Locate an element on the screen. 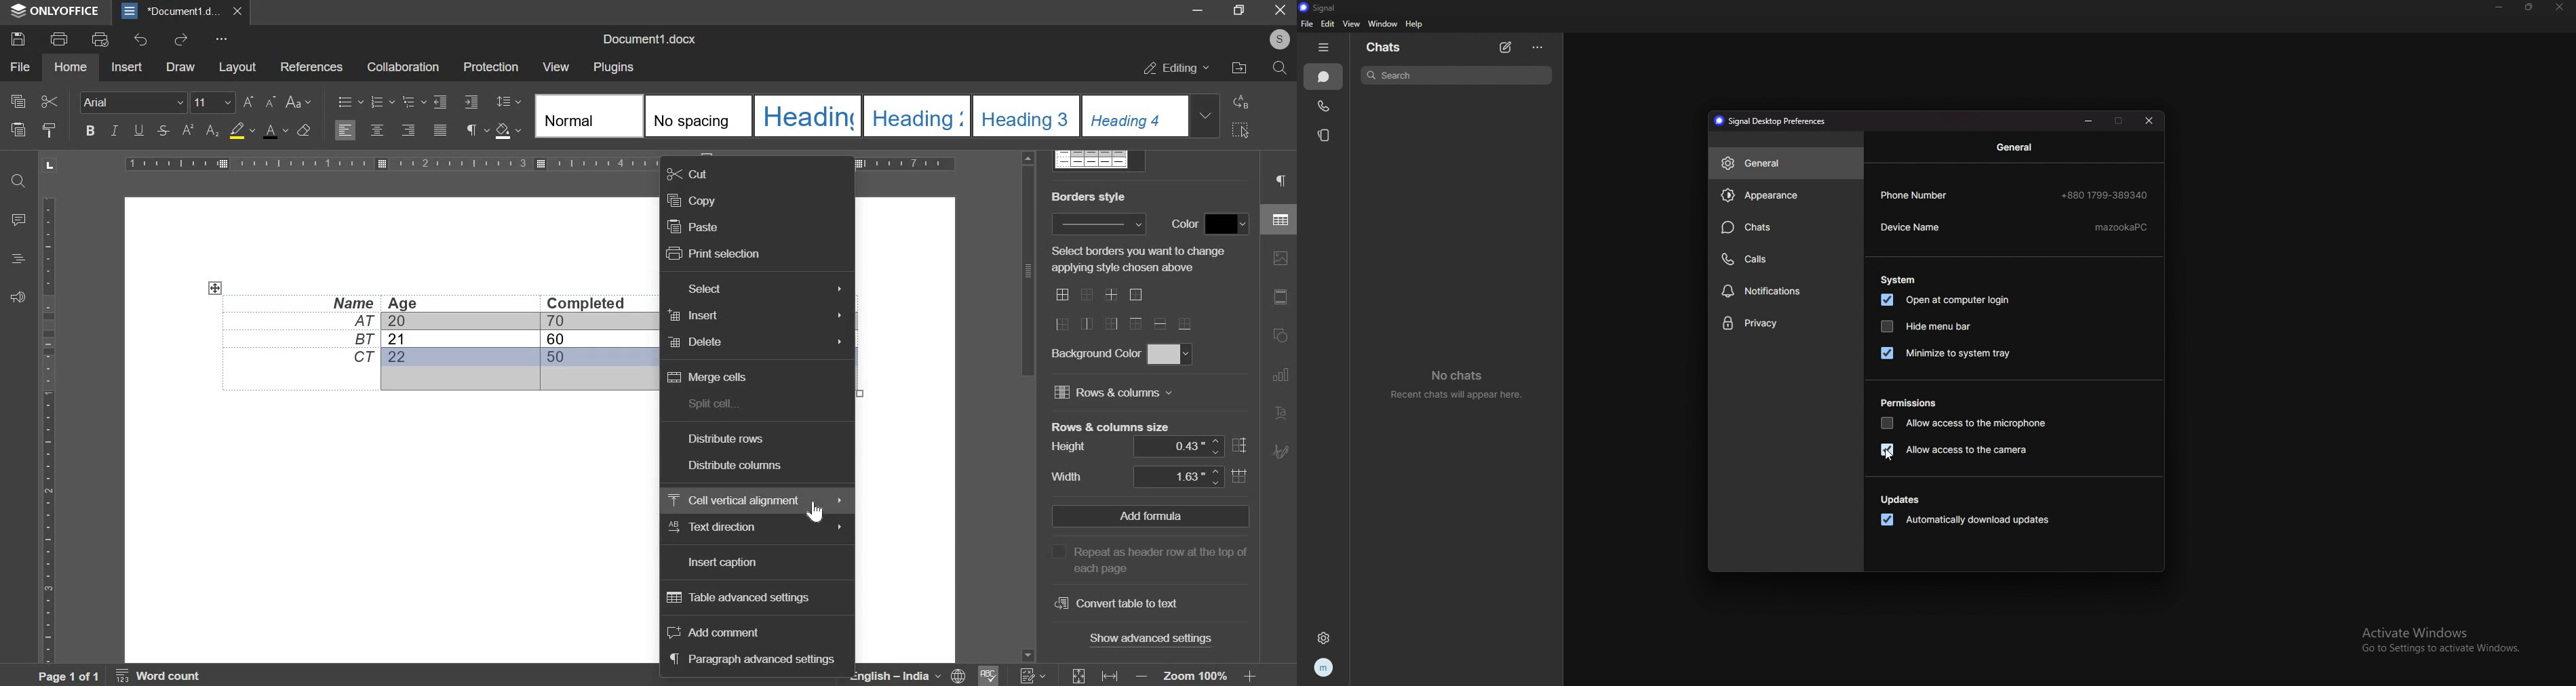 Image resolution: width=2576 pixels, height=700 pixels. exit is located at coordinates (1281, 9).